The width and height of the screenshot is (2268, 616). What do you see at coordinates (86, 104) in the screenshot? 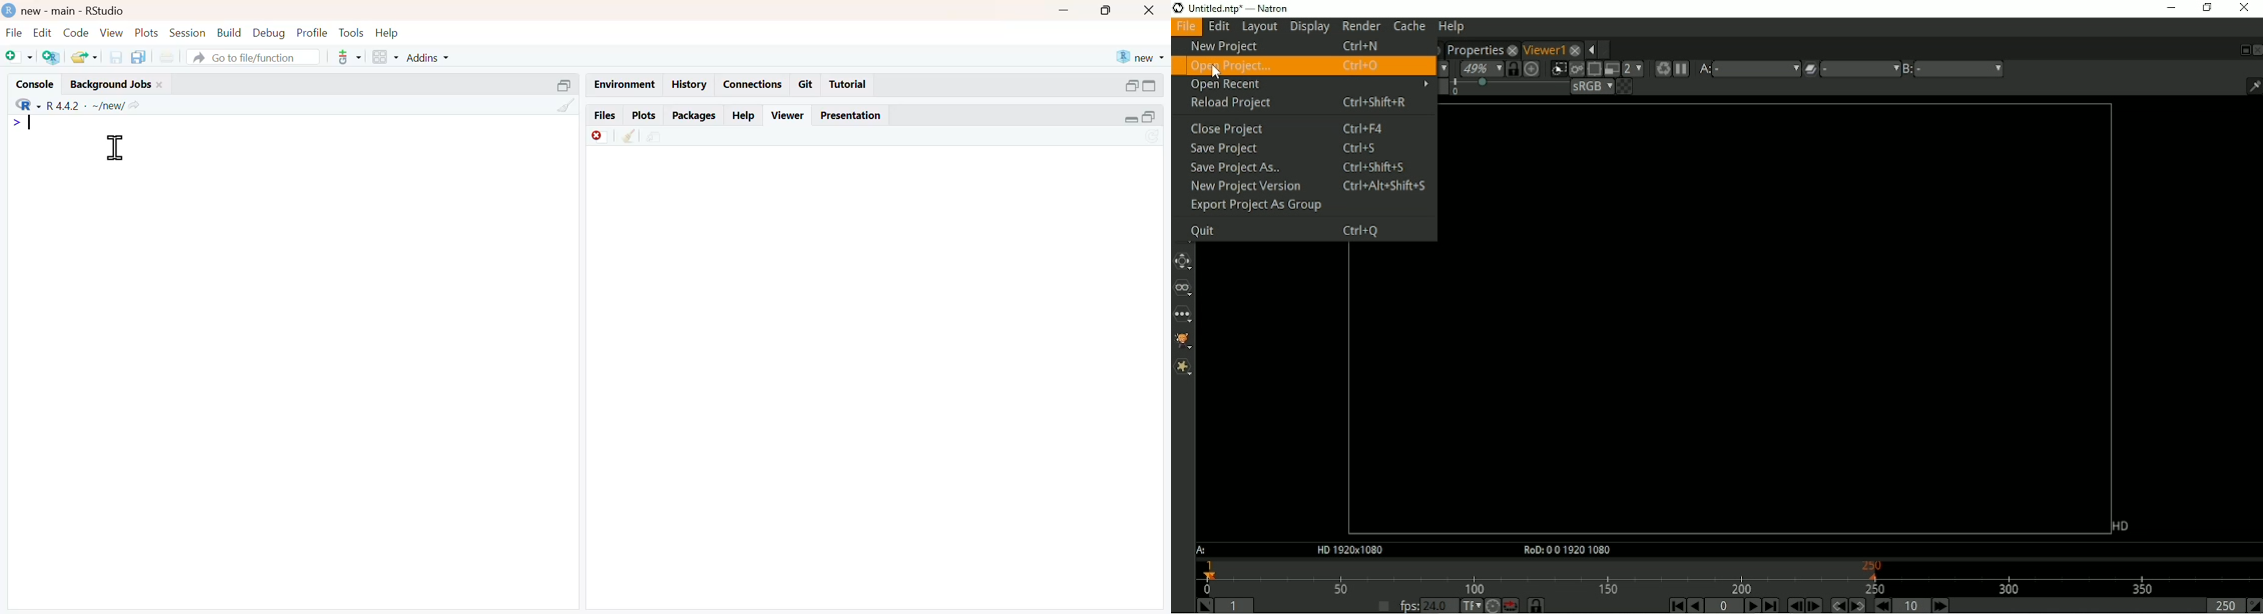
I see `R 4.4.2 . ~/new/` at bounding box center [86, 104].